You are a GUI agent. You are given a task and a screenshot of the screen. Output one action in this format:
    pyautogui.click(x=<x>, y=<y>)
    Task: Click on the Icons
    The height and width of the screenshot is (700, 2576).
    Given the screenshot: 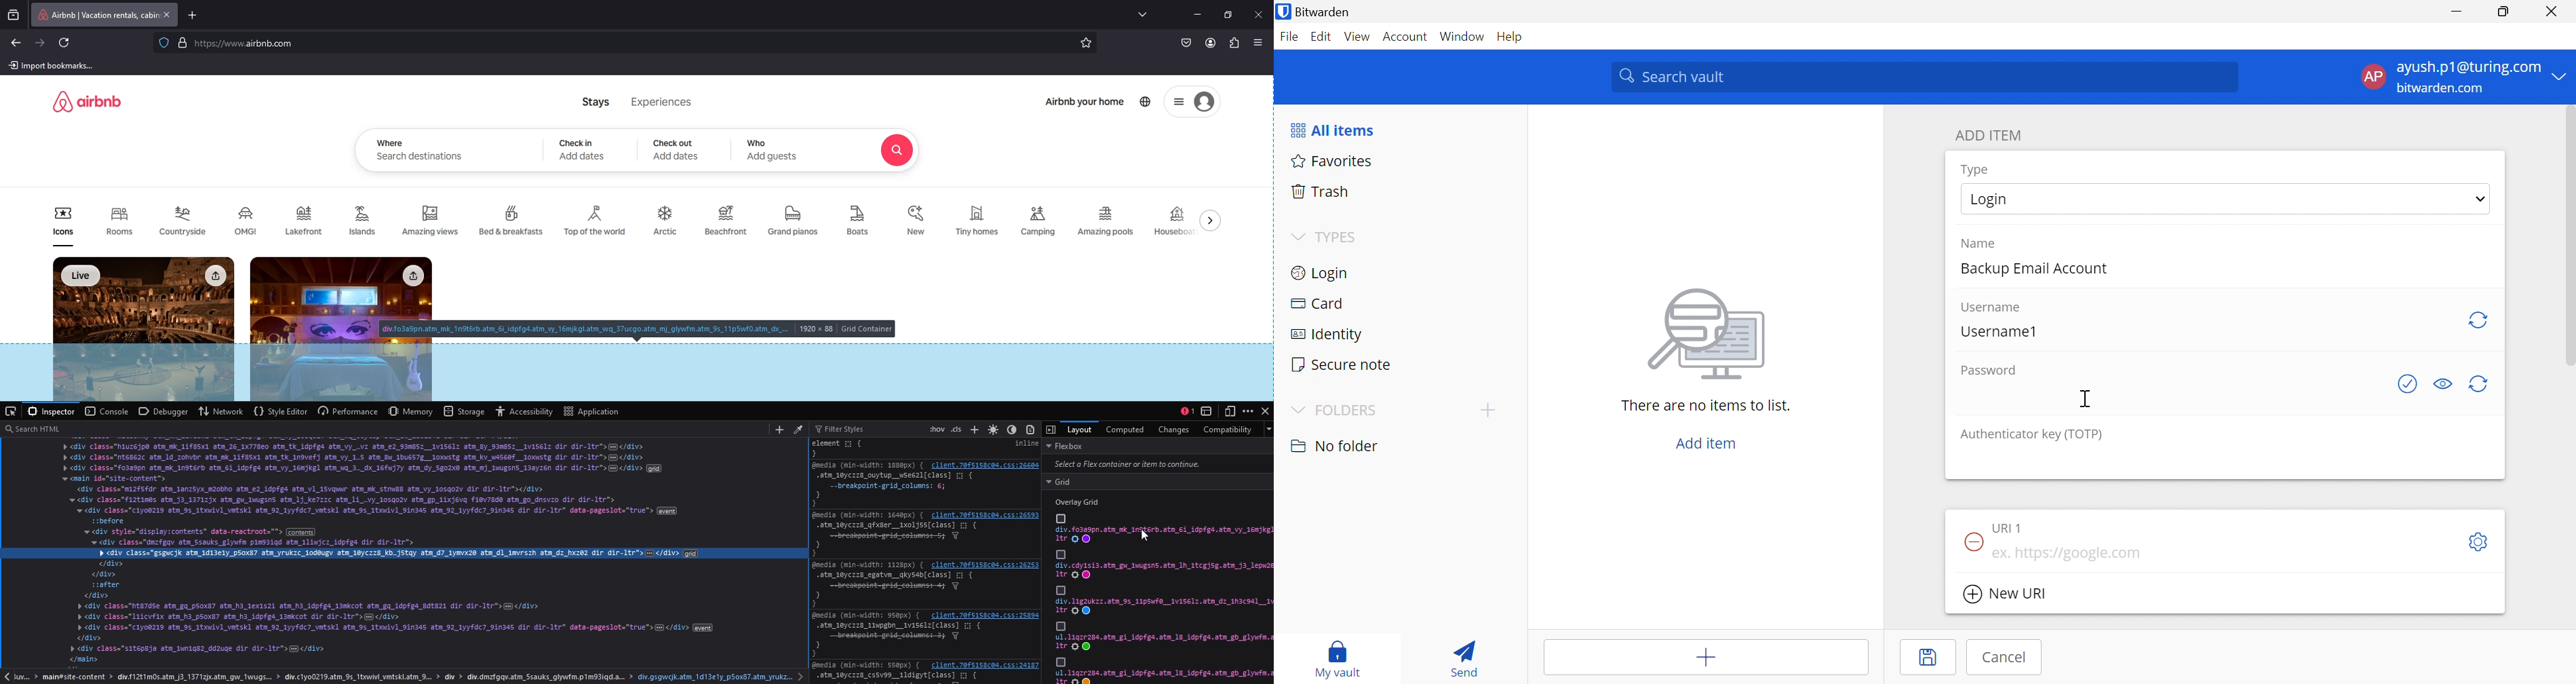 What is the action you would take?
    pyautogui.click(x=63, y=226)
    